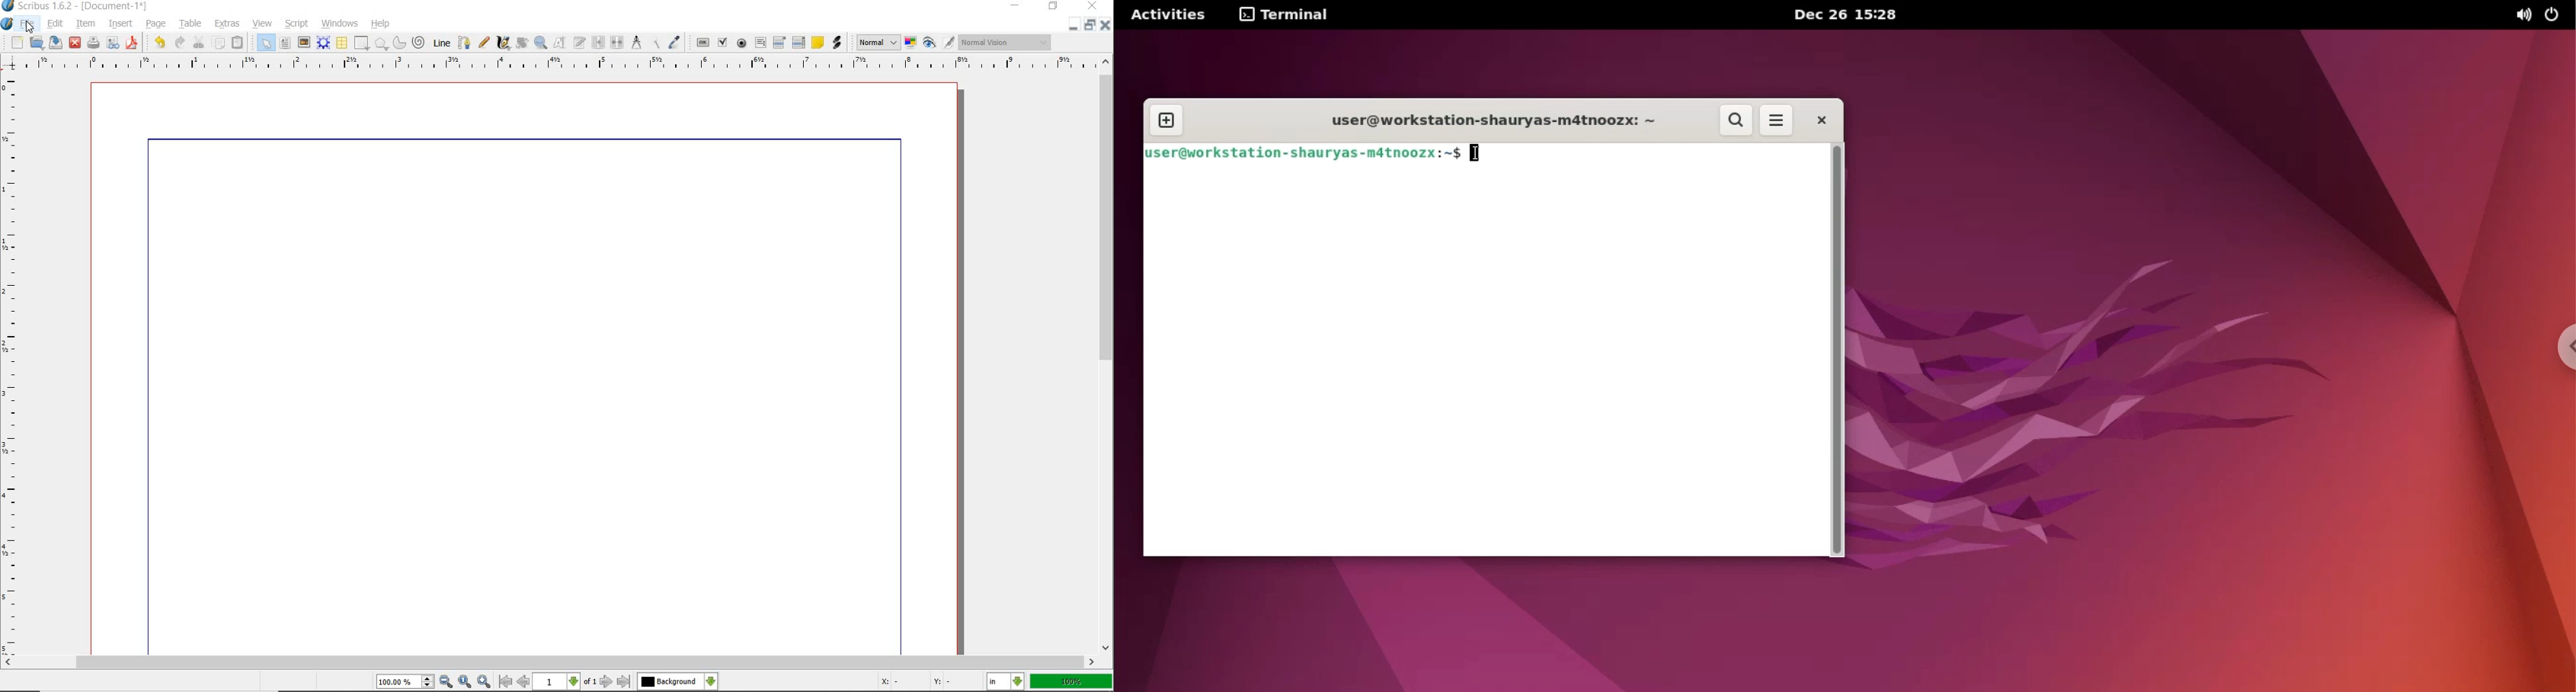  I want to click on pdf check box, so click(724, 42).